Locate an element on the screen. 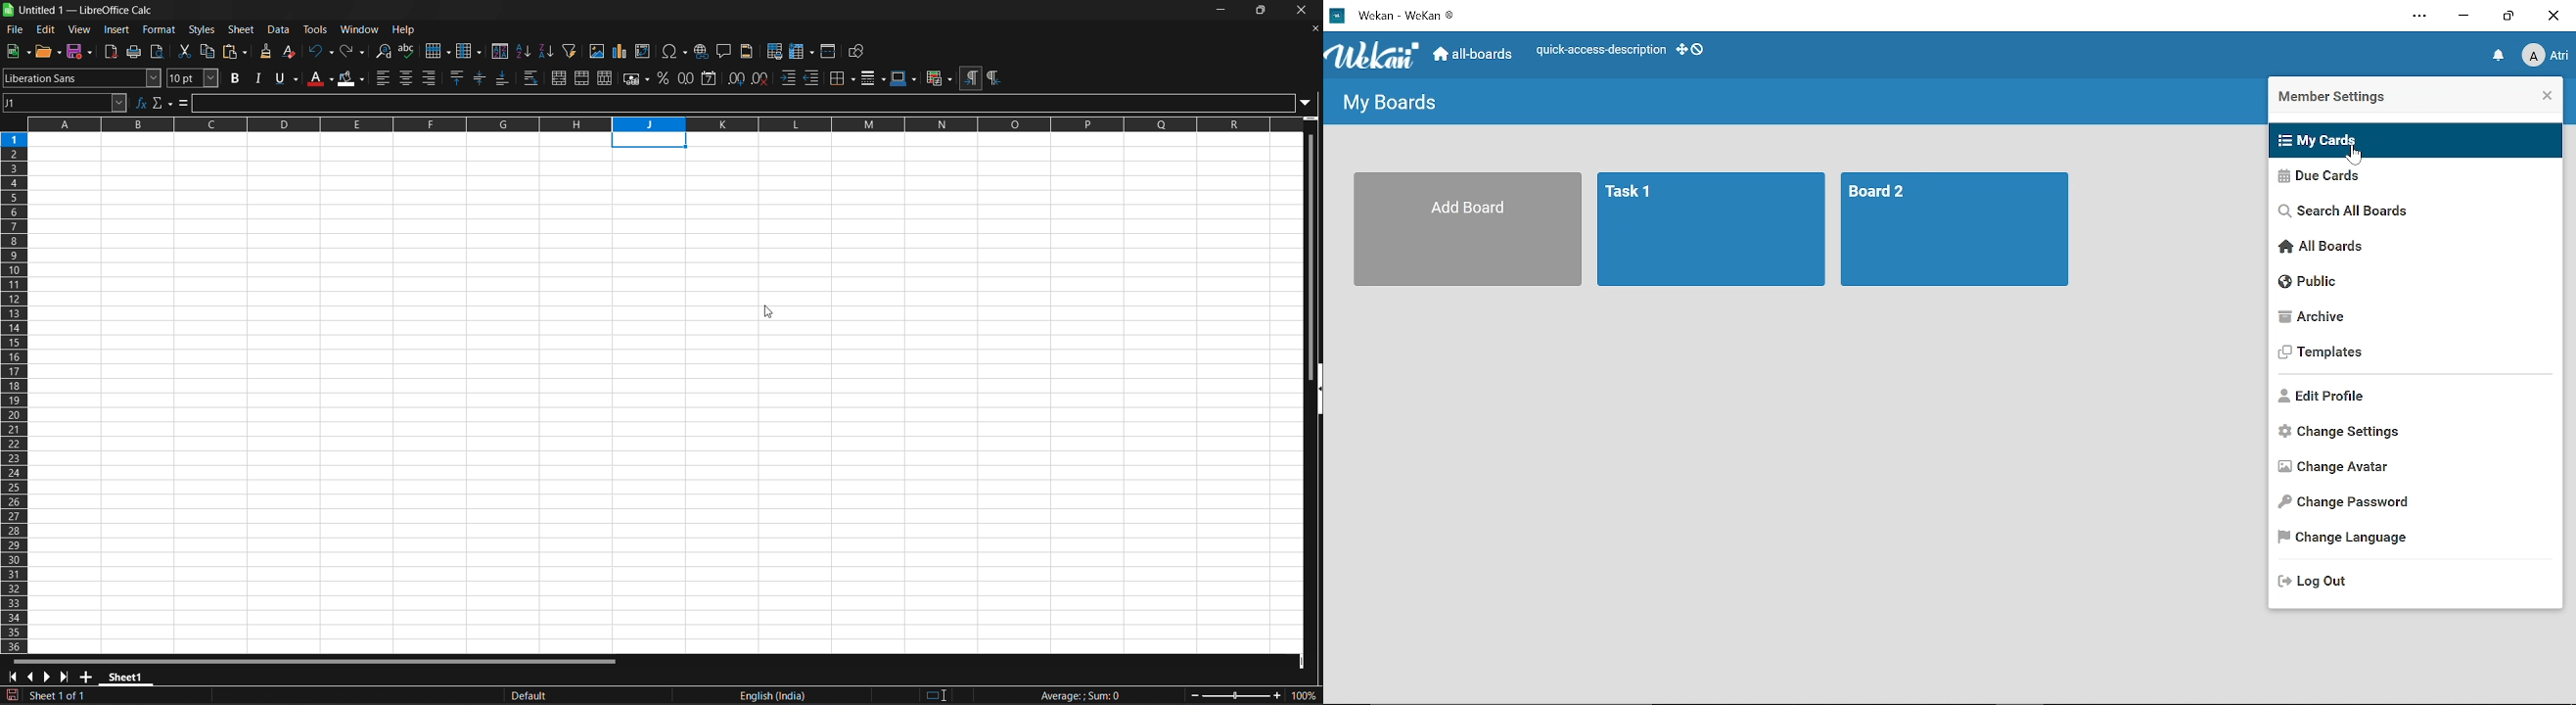 This screenshot has height=728, width=2576. insert comment is located at coordinates (727, 50).